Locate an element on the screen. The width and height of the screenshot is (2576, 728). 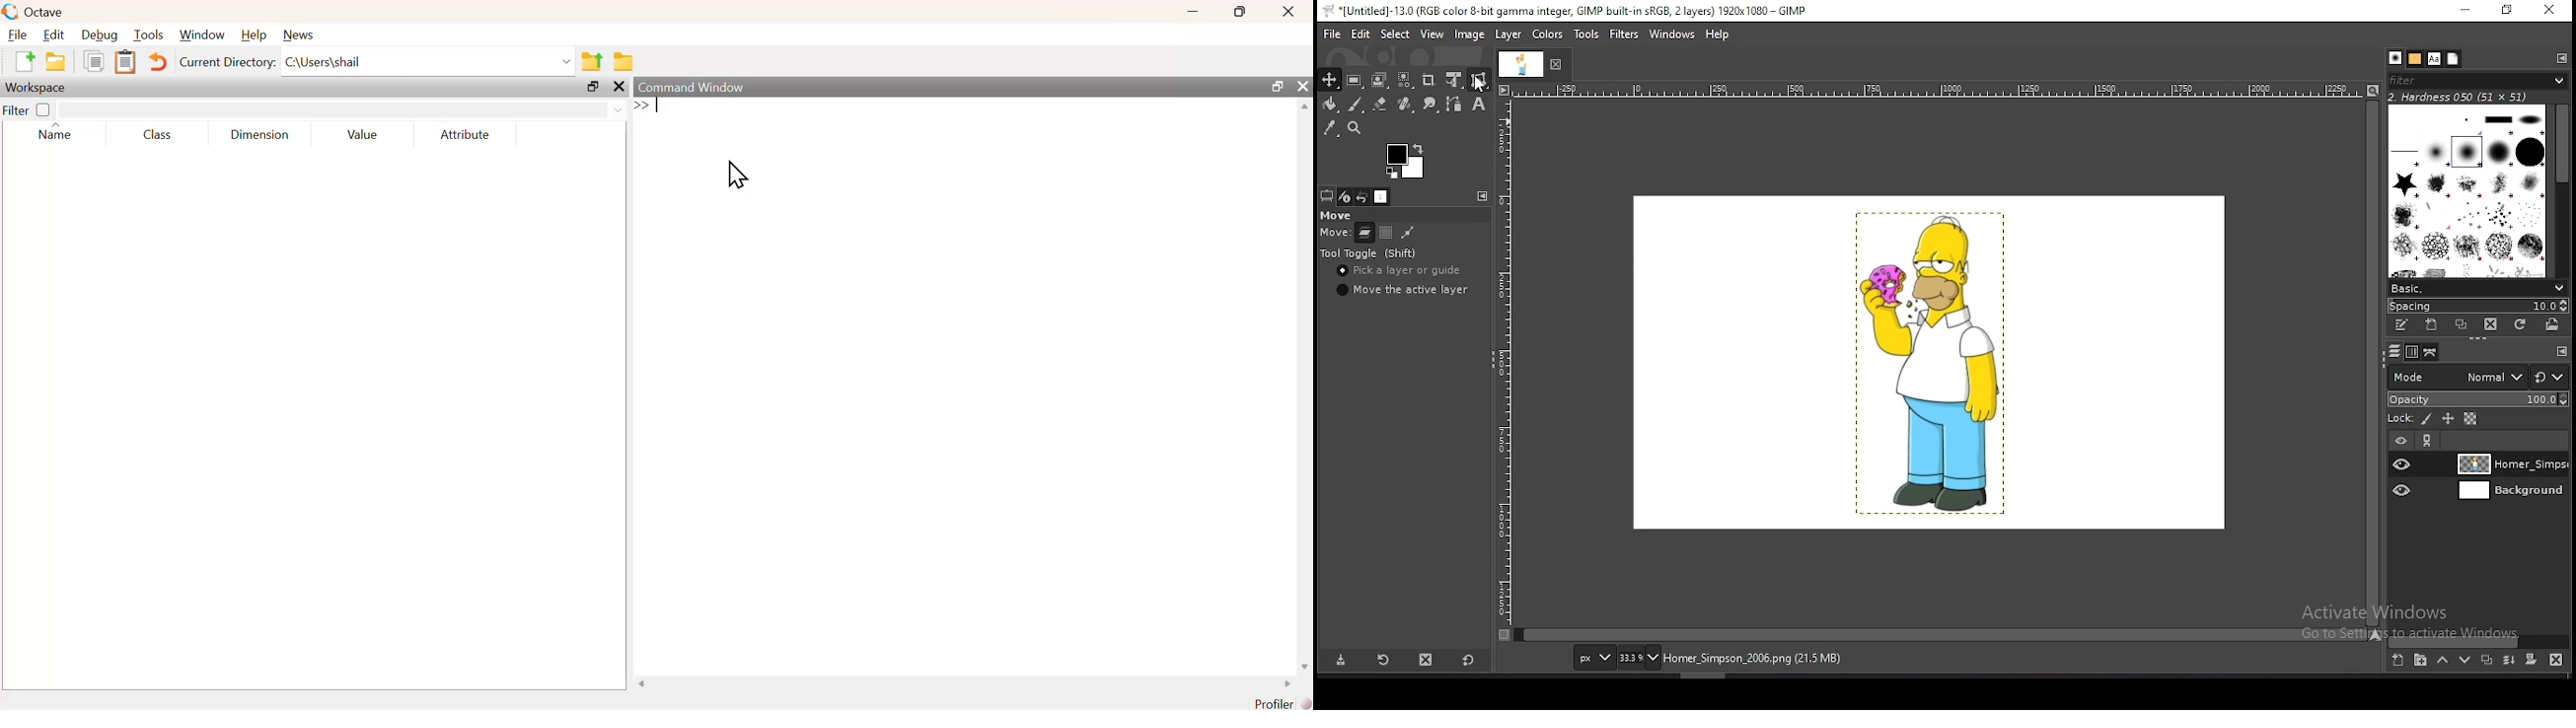
tool toggle is located at coordinates (1369, 254).